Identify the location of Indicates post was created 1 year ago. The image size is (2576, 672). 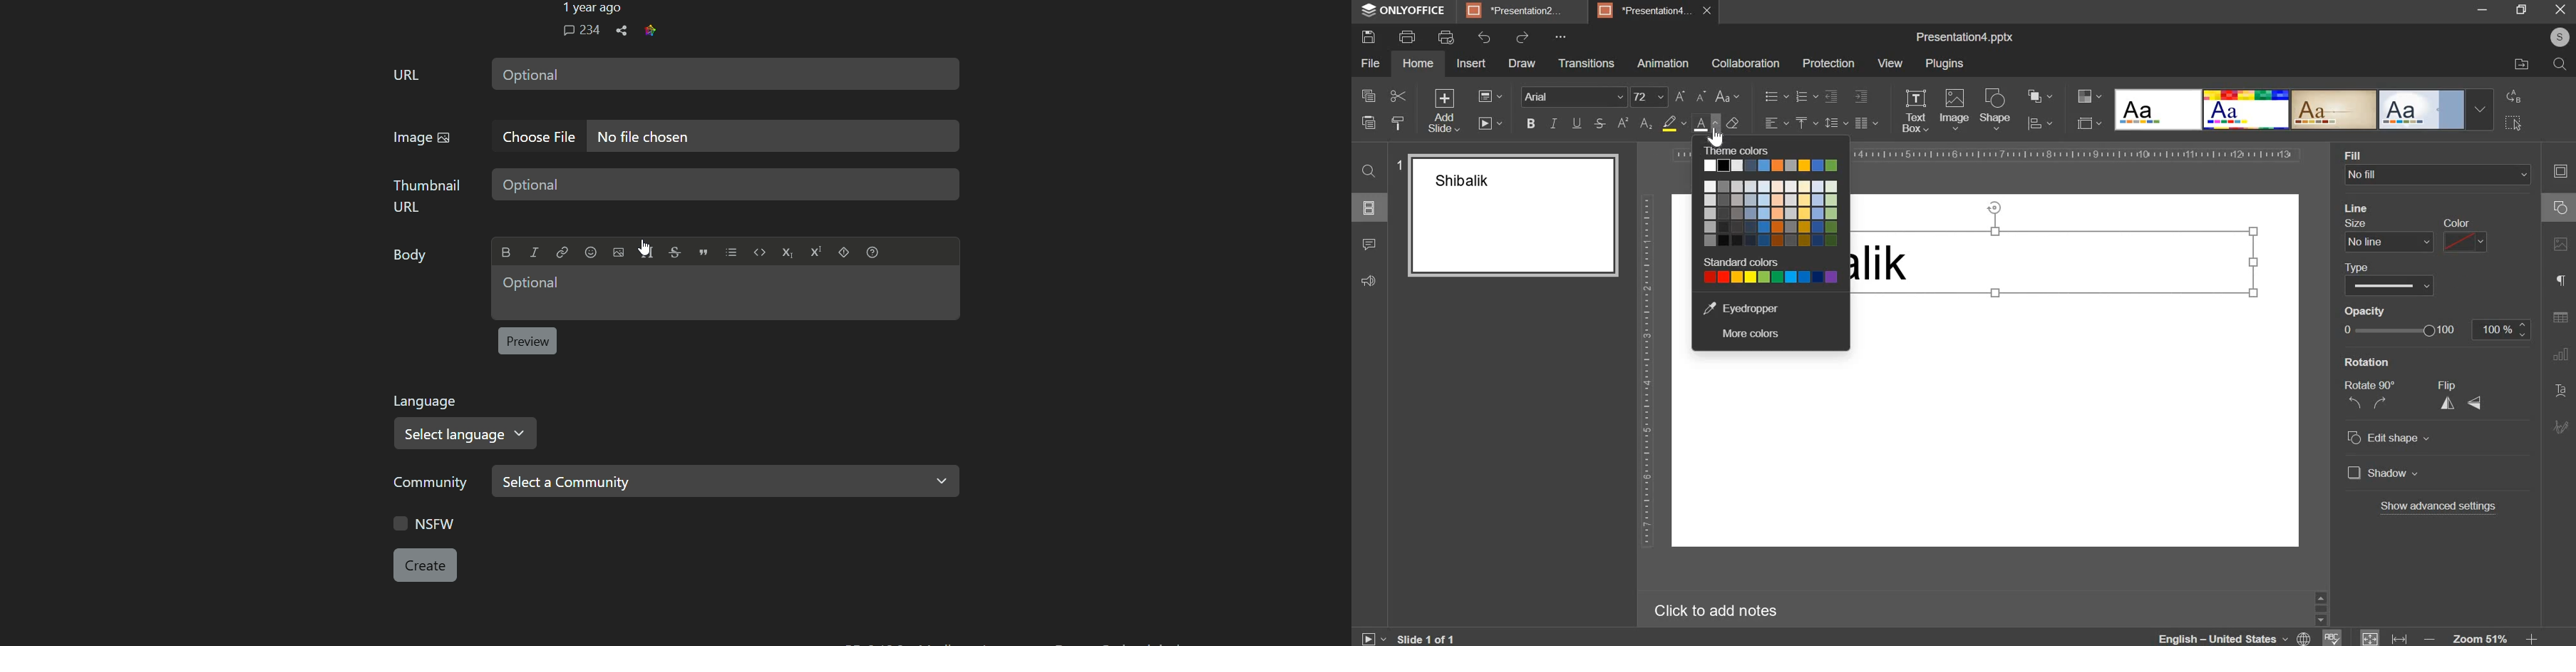
(590, 9).